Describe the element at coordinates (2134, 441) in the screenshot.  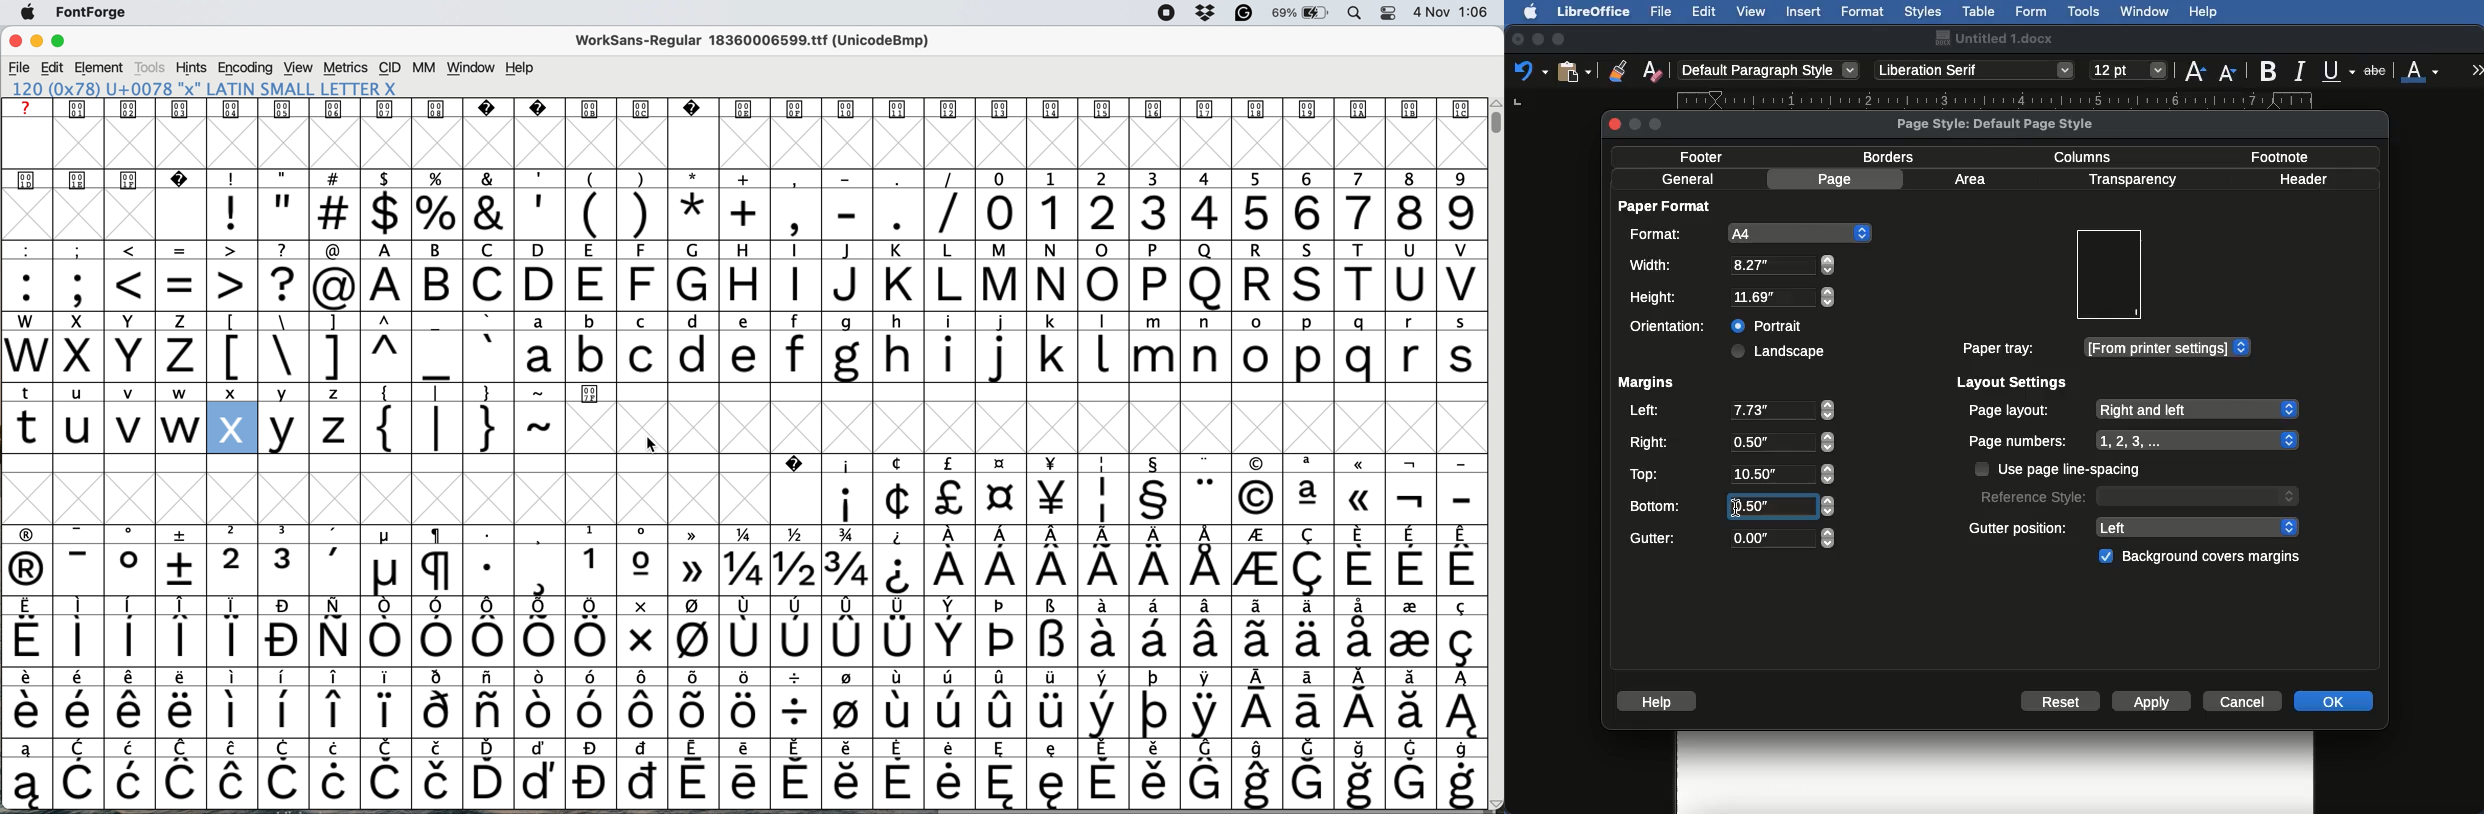
I see `Page numbers` at that location.